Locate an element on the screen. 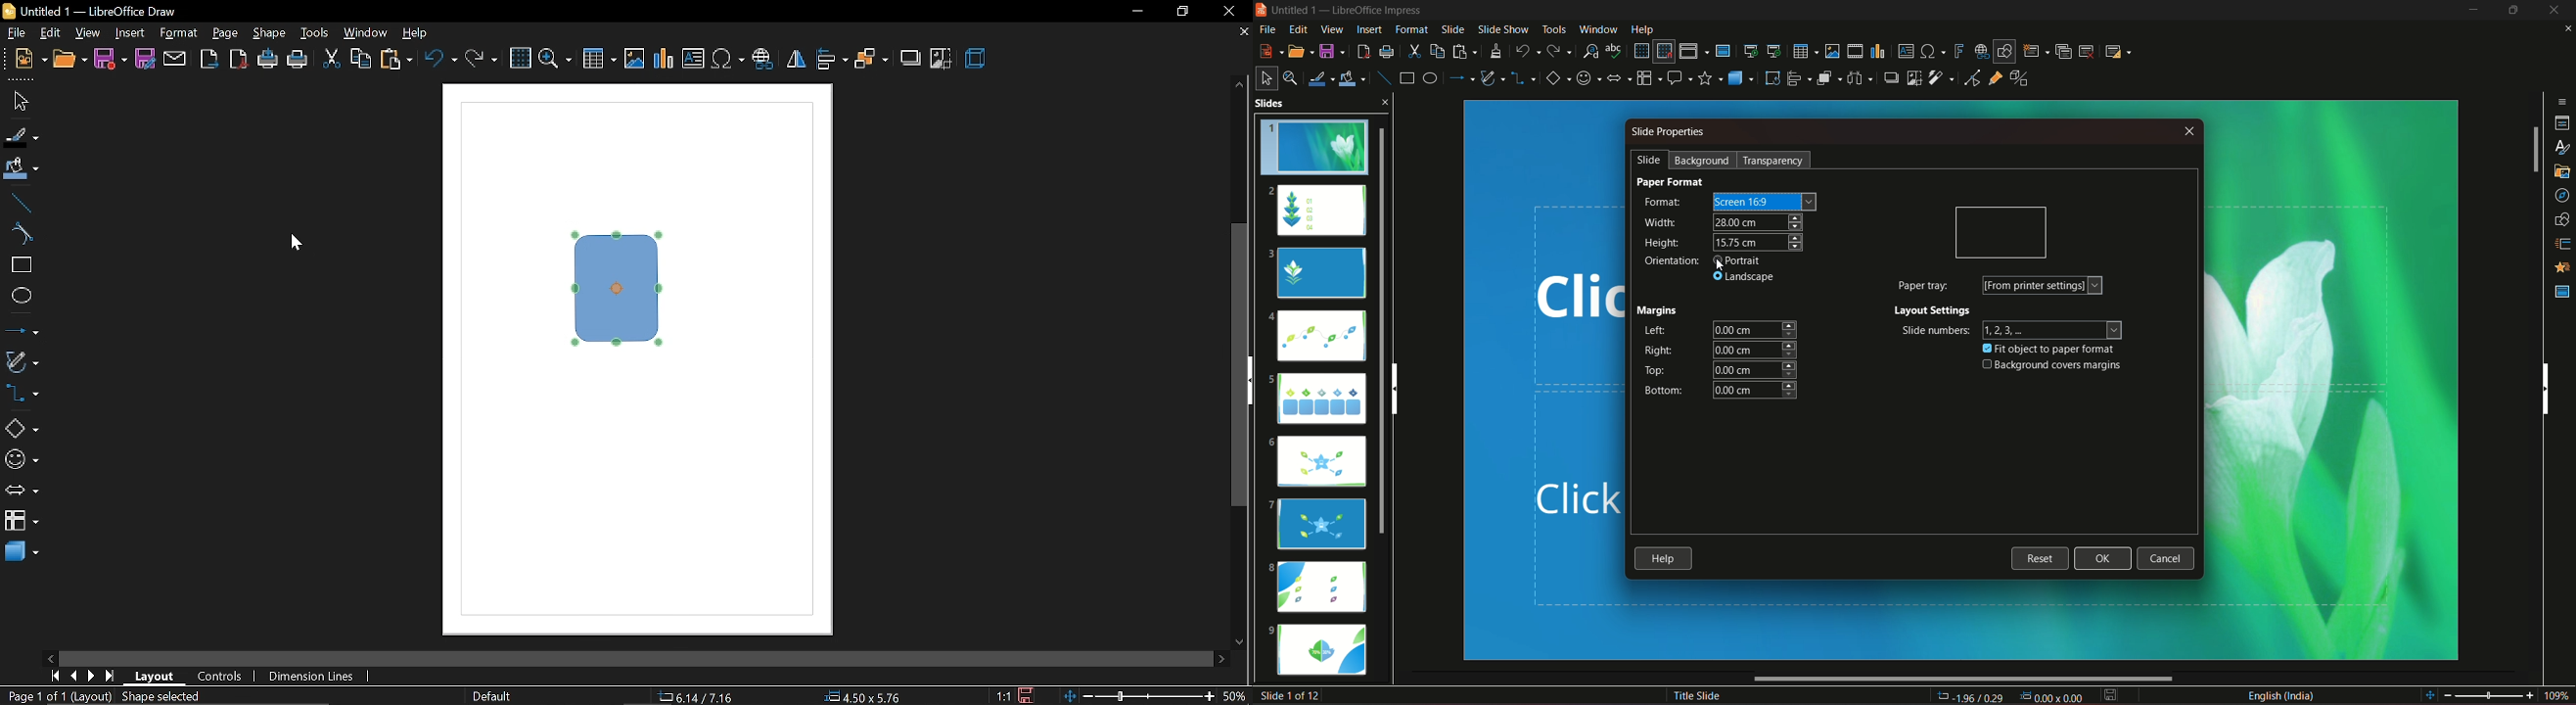 This screenshot has width=2576, height=728. slide is located at coordinates (1645, 160).